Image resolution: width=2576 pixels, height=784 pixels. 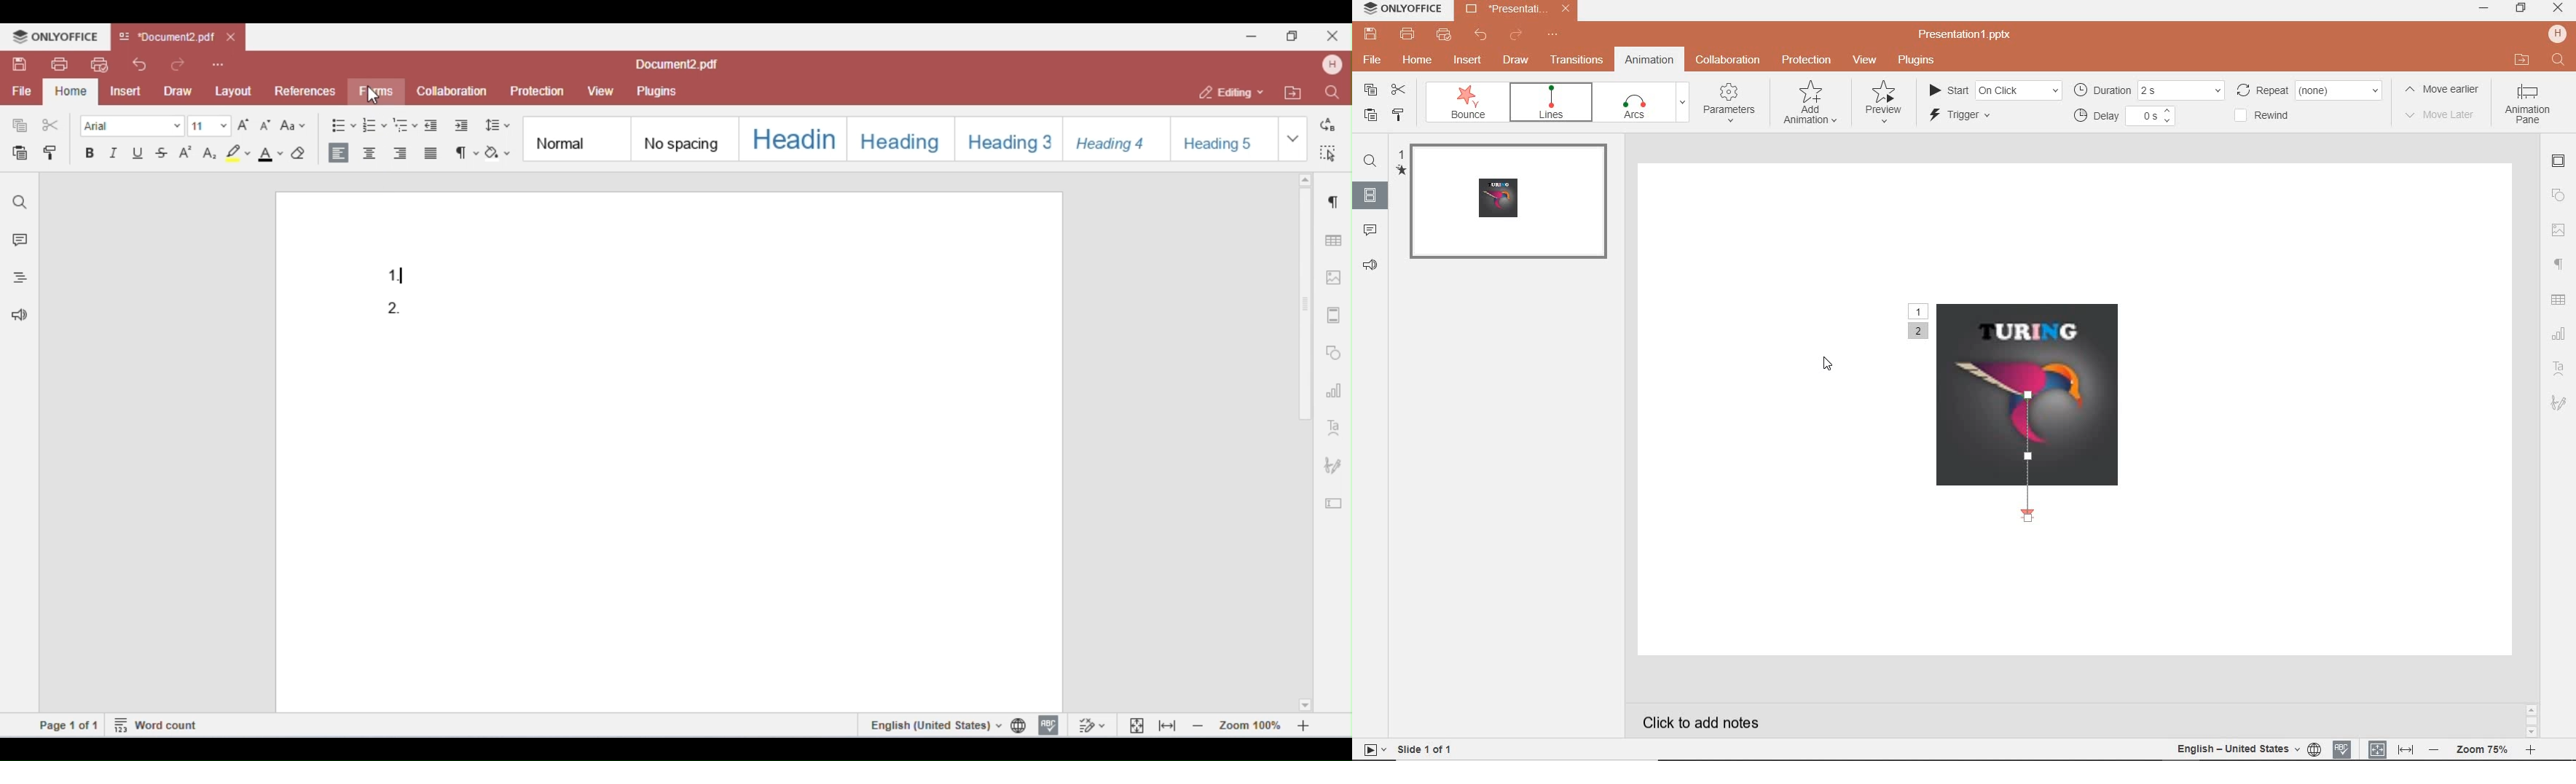 I want to click on move later, so click(x=2442, y=116).